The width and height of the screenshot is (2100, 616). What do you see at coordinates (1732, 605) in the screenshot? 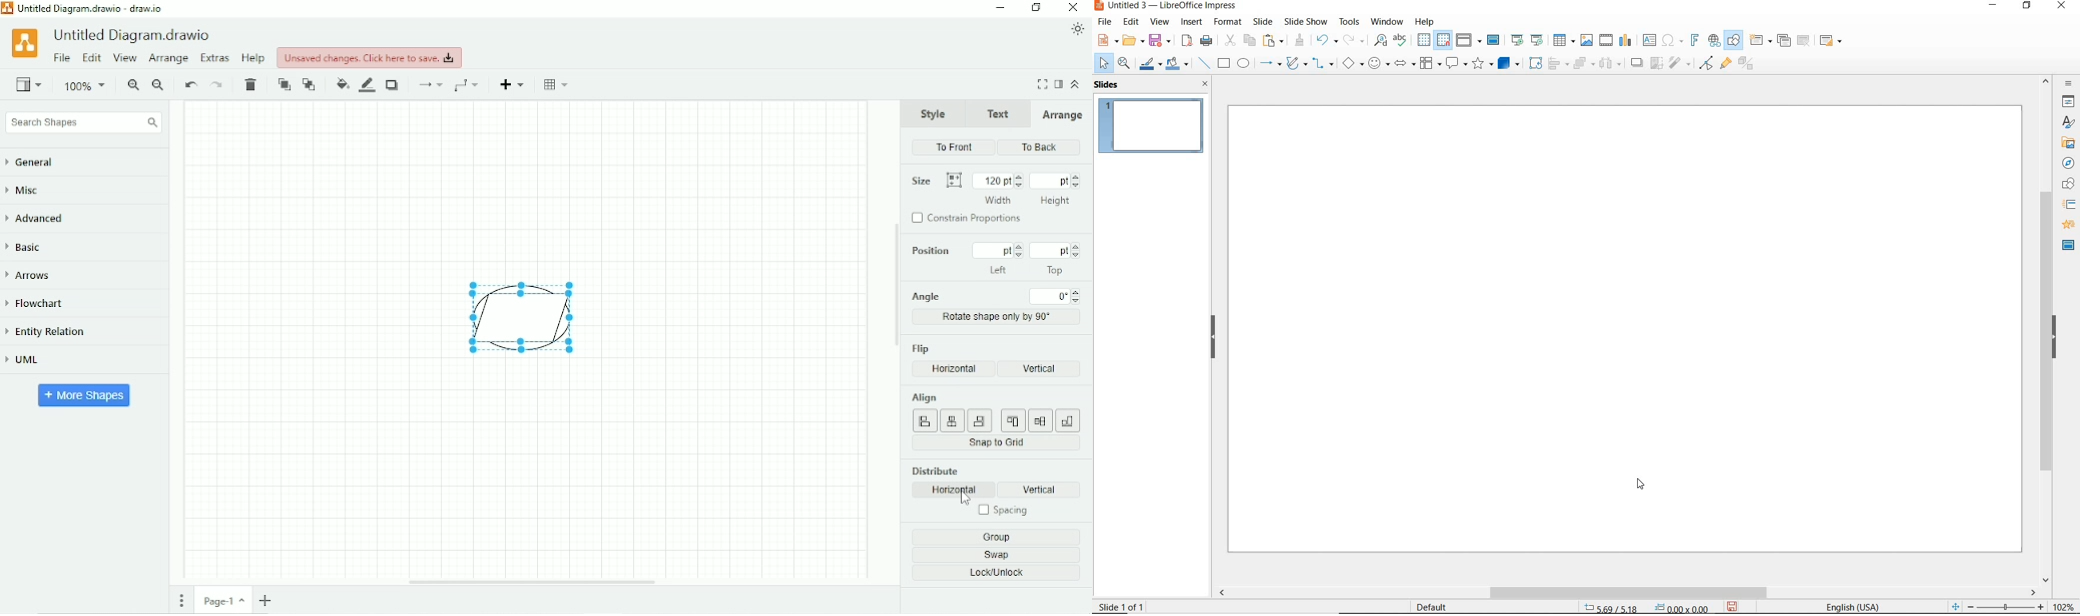
I see `SAVE` at bounding box center [1732, 605].